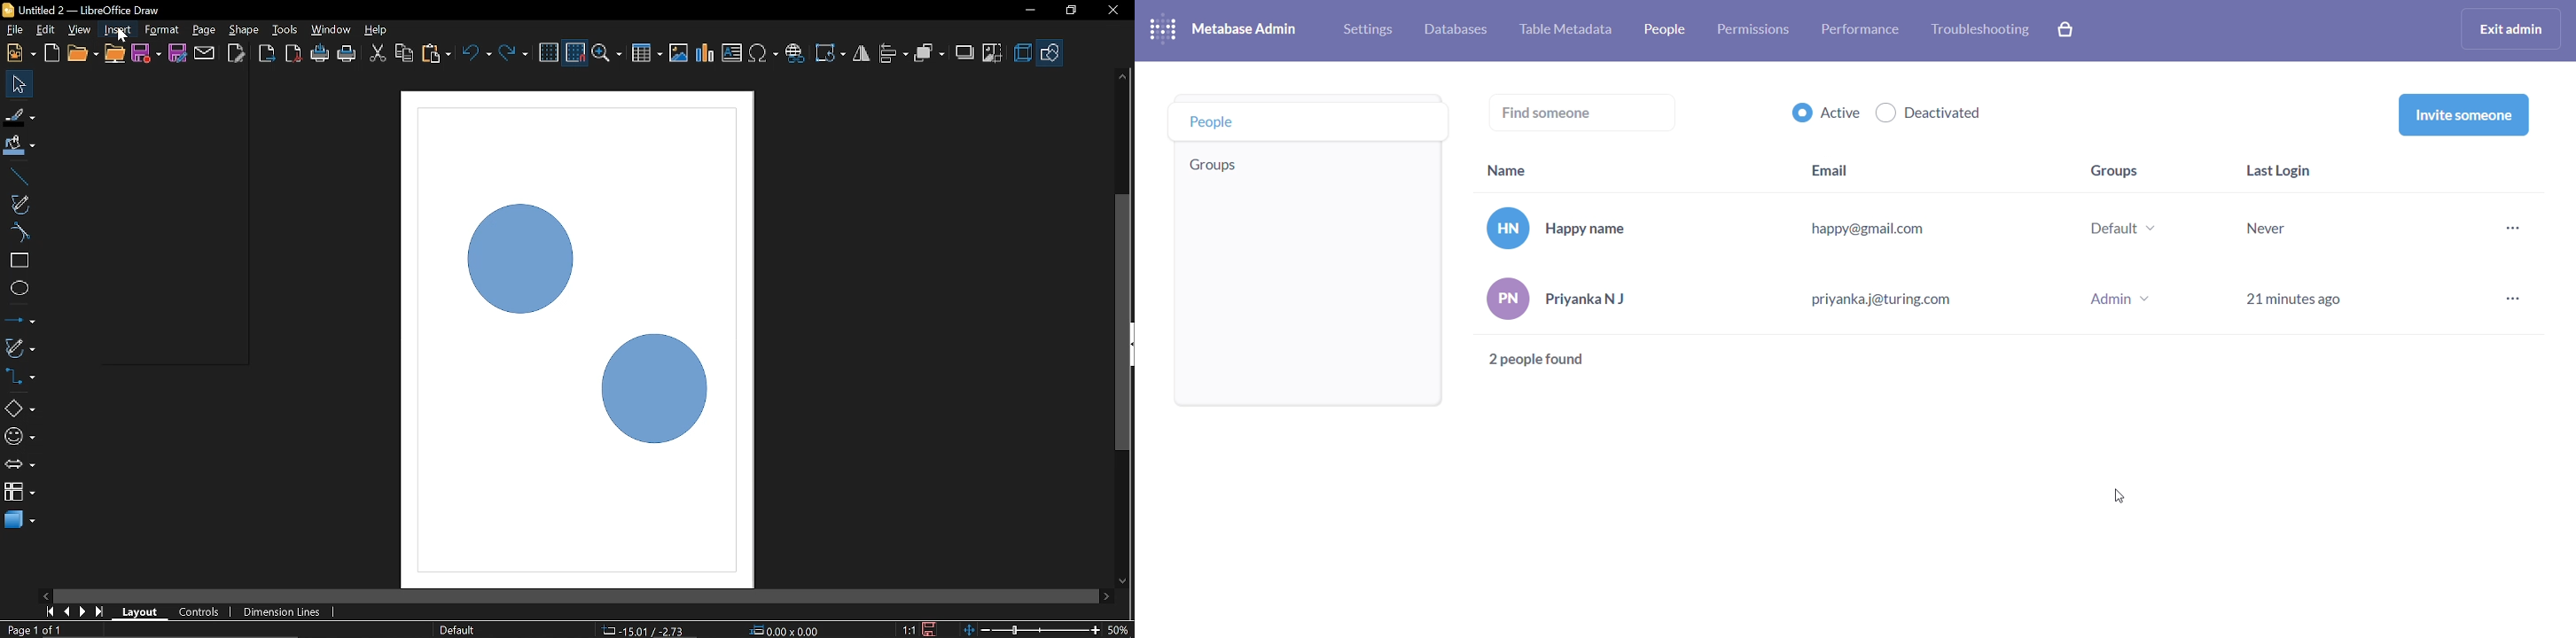 Image resolution: width=2576 pixels, height=644 pixels. I want to click on 3D, so click(1023, 54).